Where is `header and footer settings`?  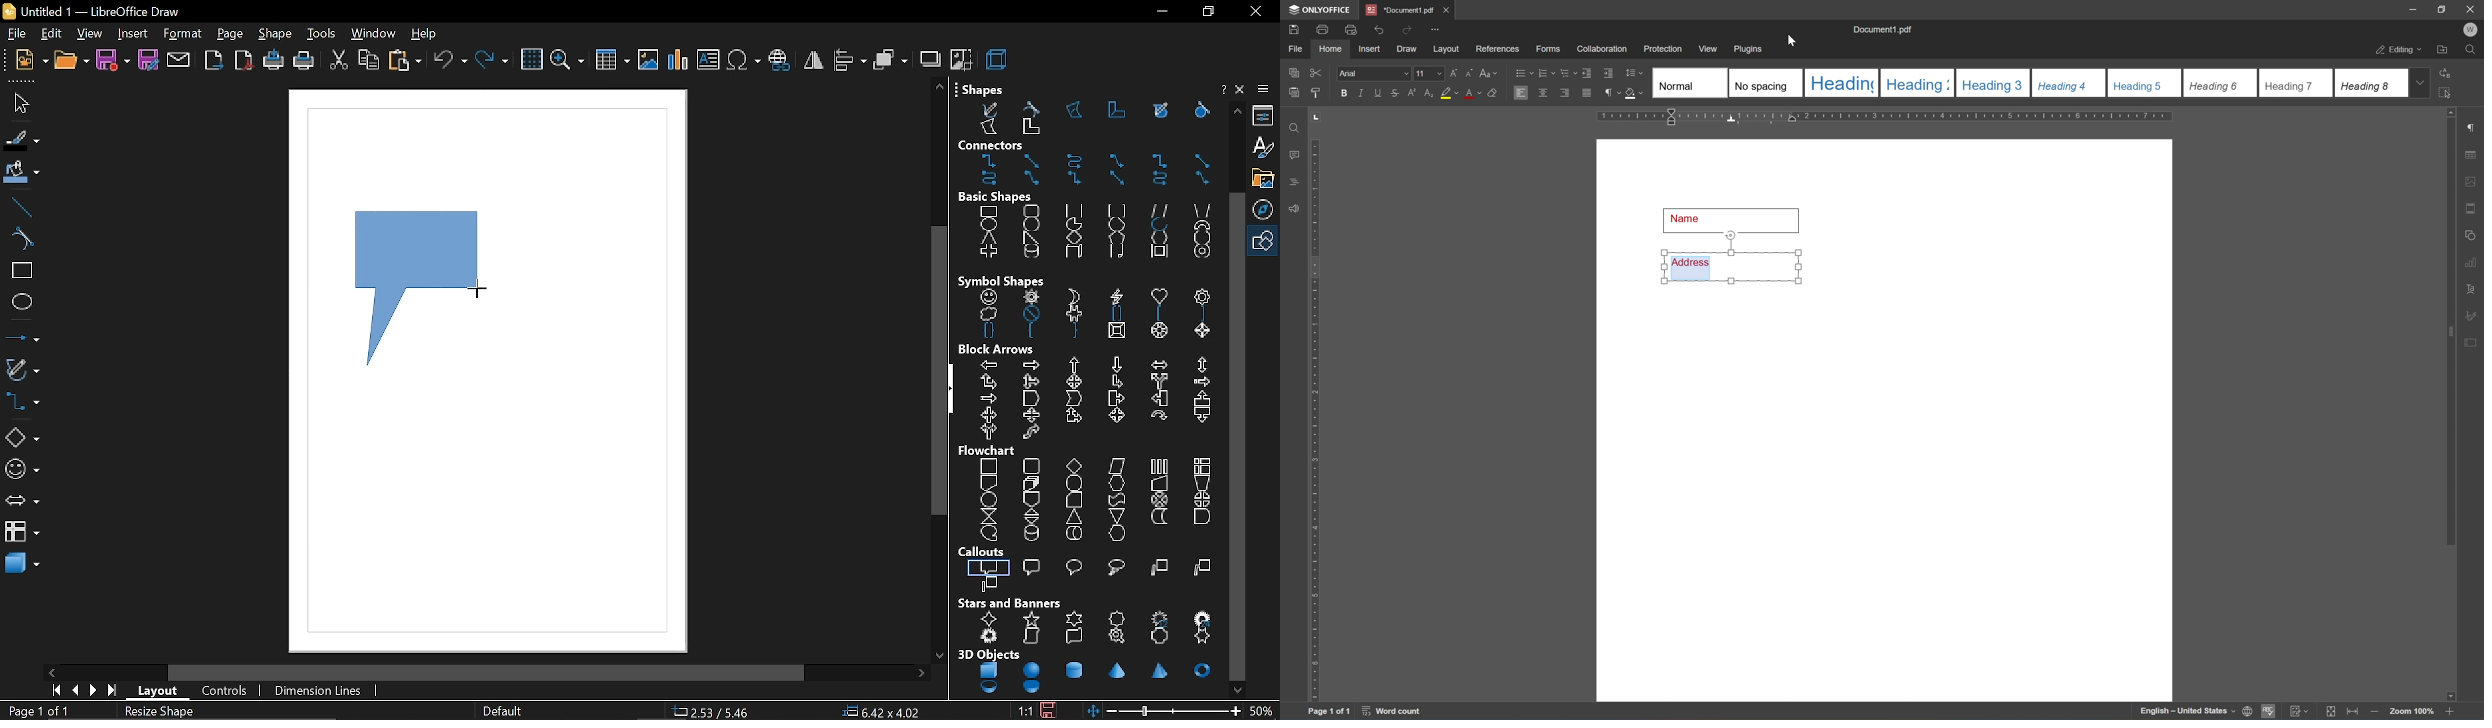 header and footer settings is located at coordinates (2471, 207).